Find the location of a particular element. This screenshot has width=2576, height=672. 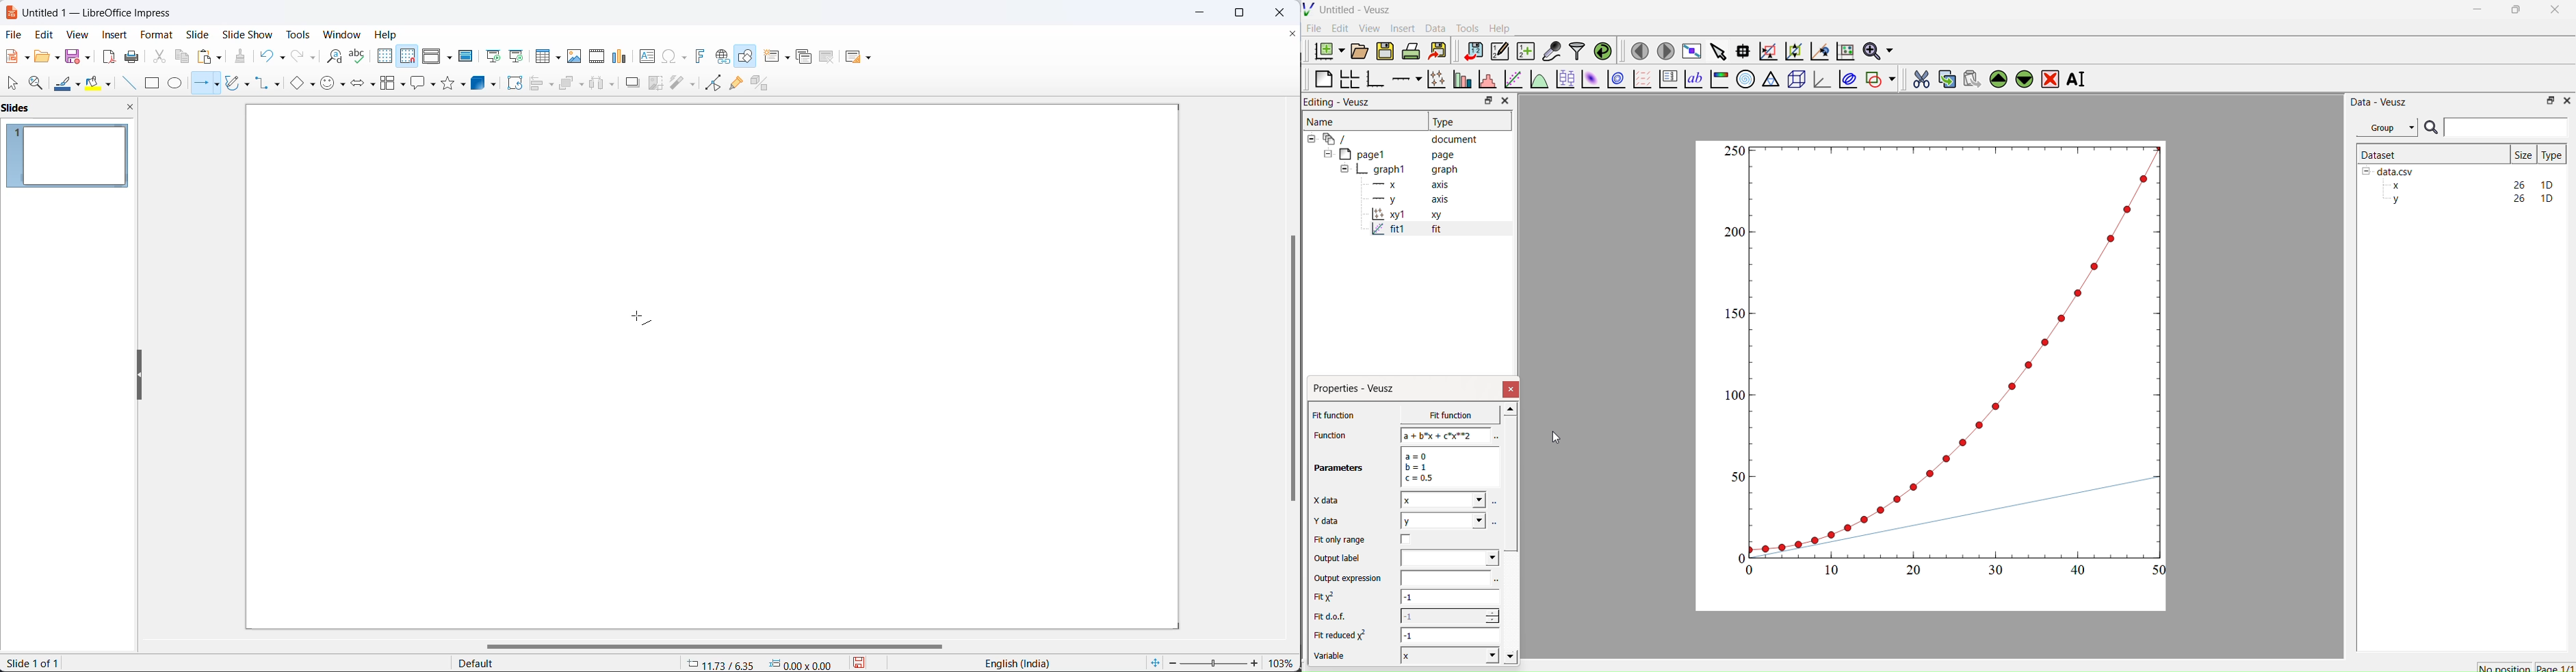

data.csv is located at coordinates (2389, 170).